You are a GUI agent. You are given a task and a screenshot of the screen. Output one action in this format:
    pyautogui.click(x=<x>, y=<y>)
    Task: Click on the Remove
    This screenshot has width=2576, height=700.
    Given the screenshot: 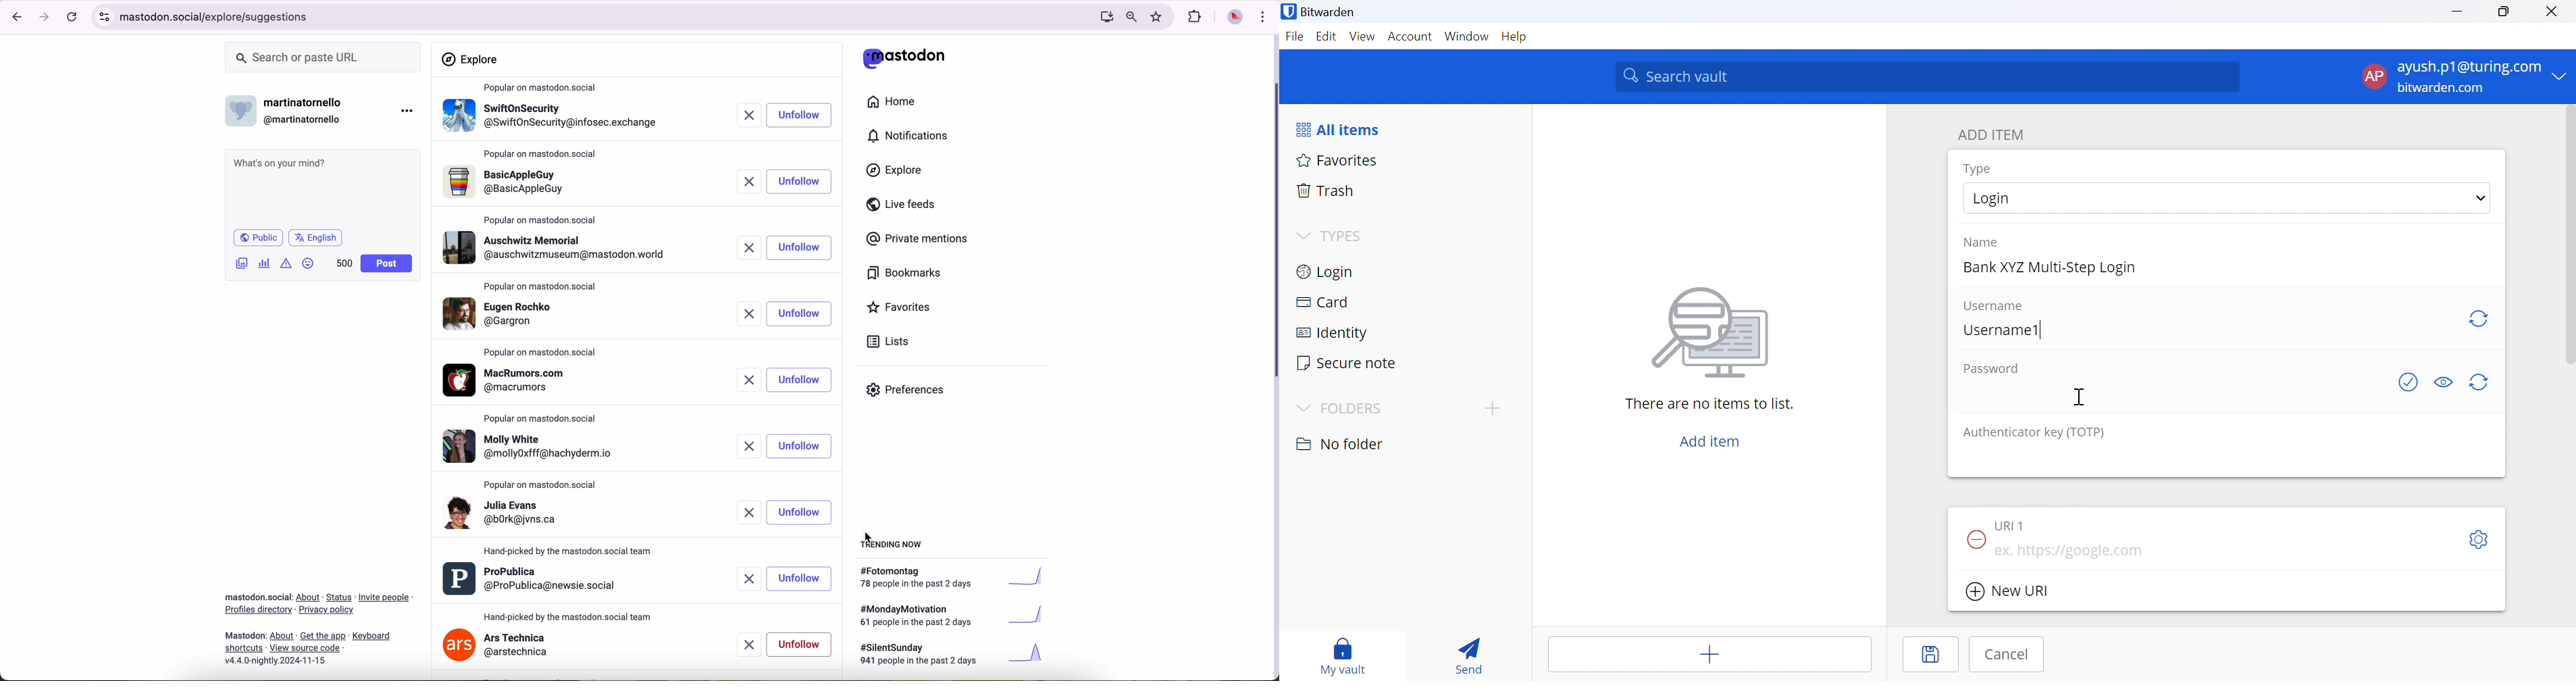 What is the action you would take?
    pyautogui.click(x=1974, y=538)
    